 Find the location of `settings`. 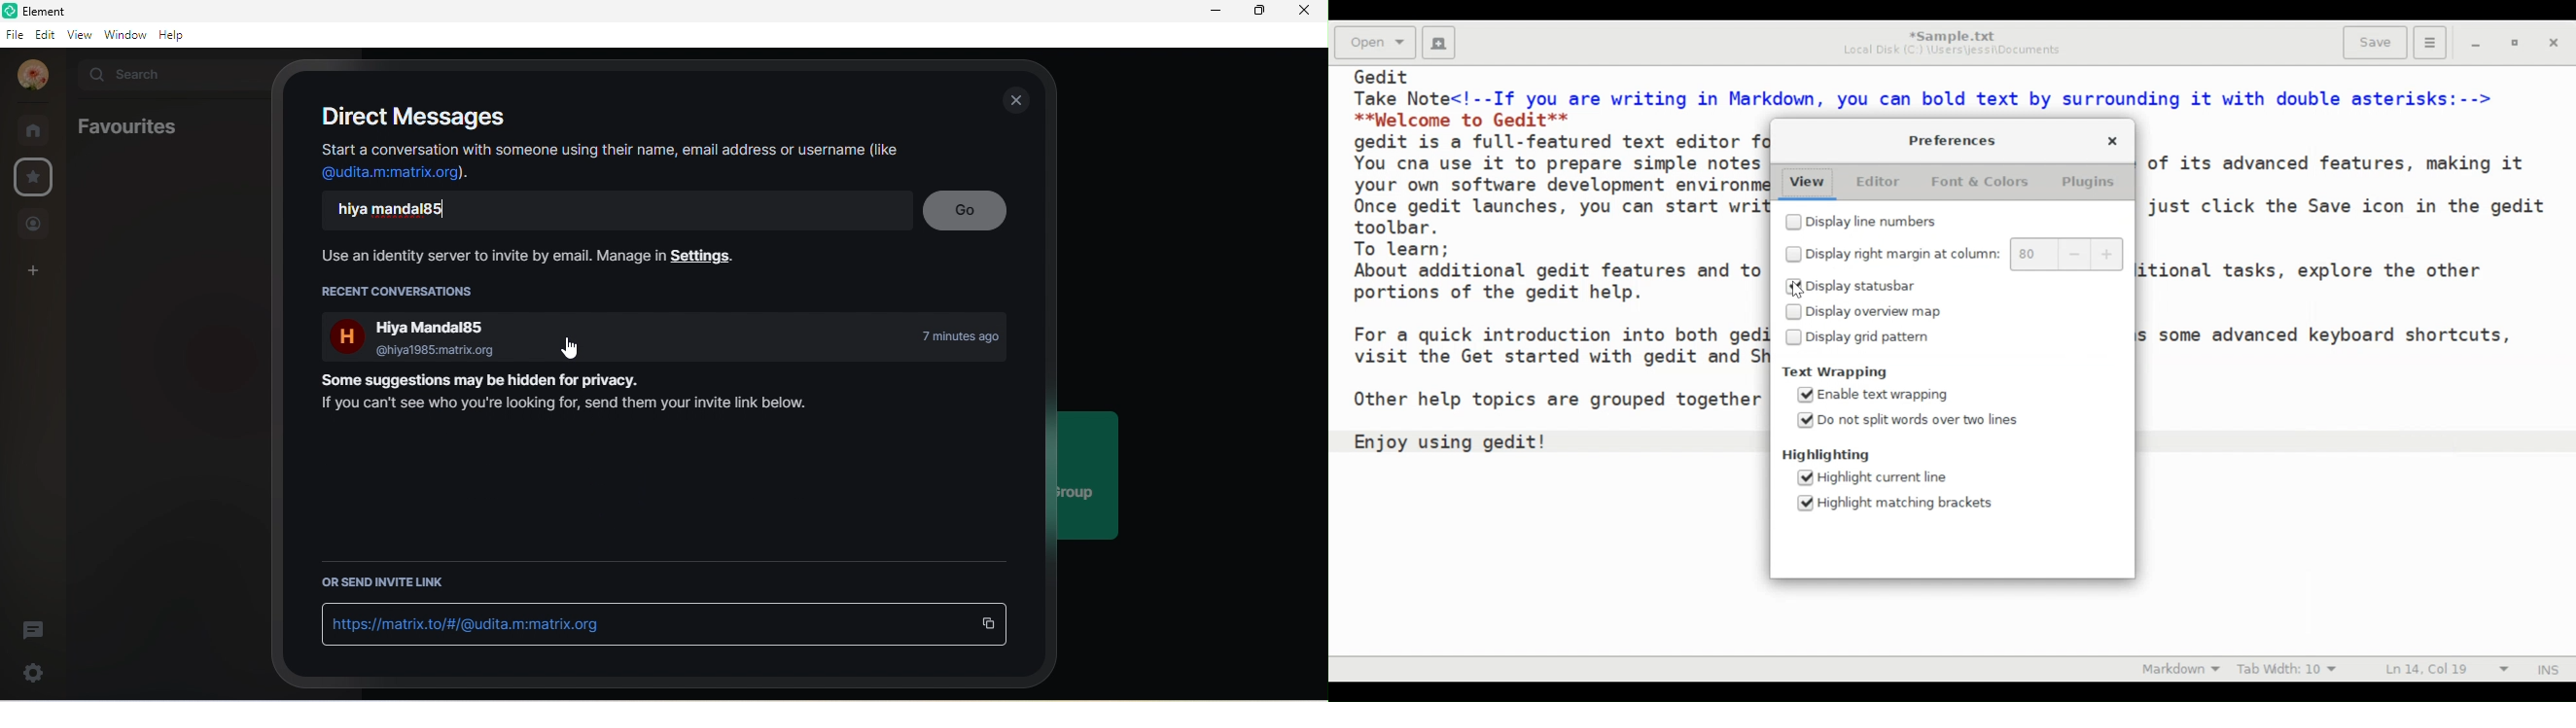

settings is located at coordinates (34, 675).